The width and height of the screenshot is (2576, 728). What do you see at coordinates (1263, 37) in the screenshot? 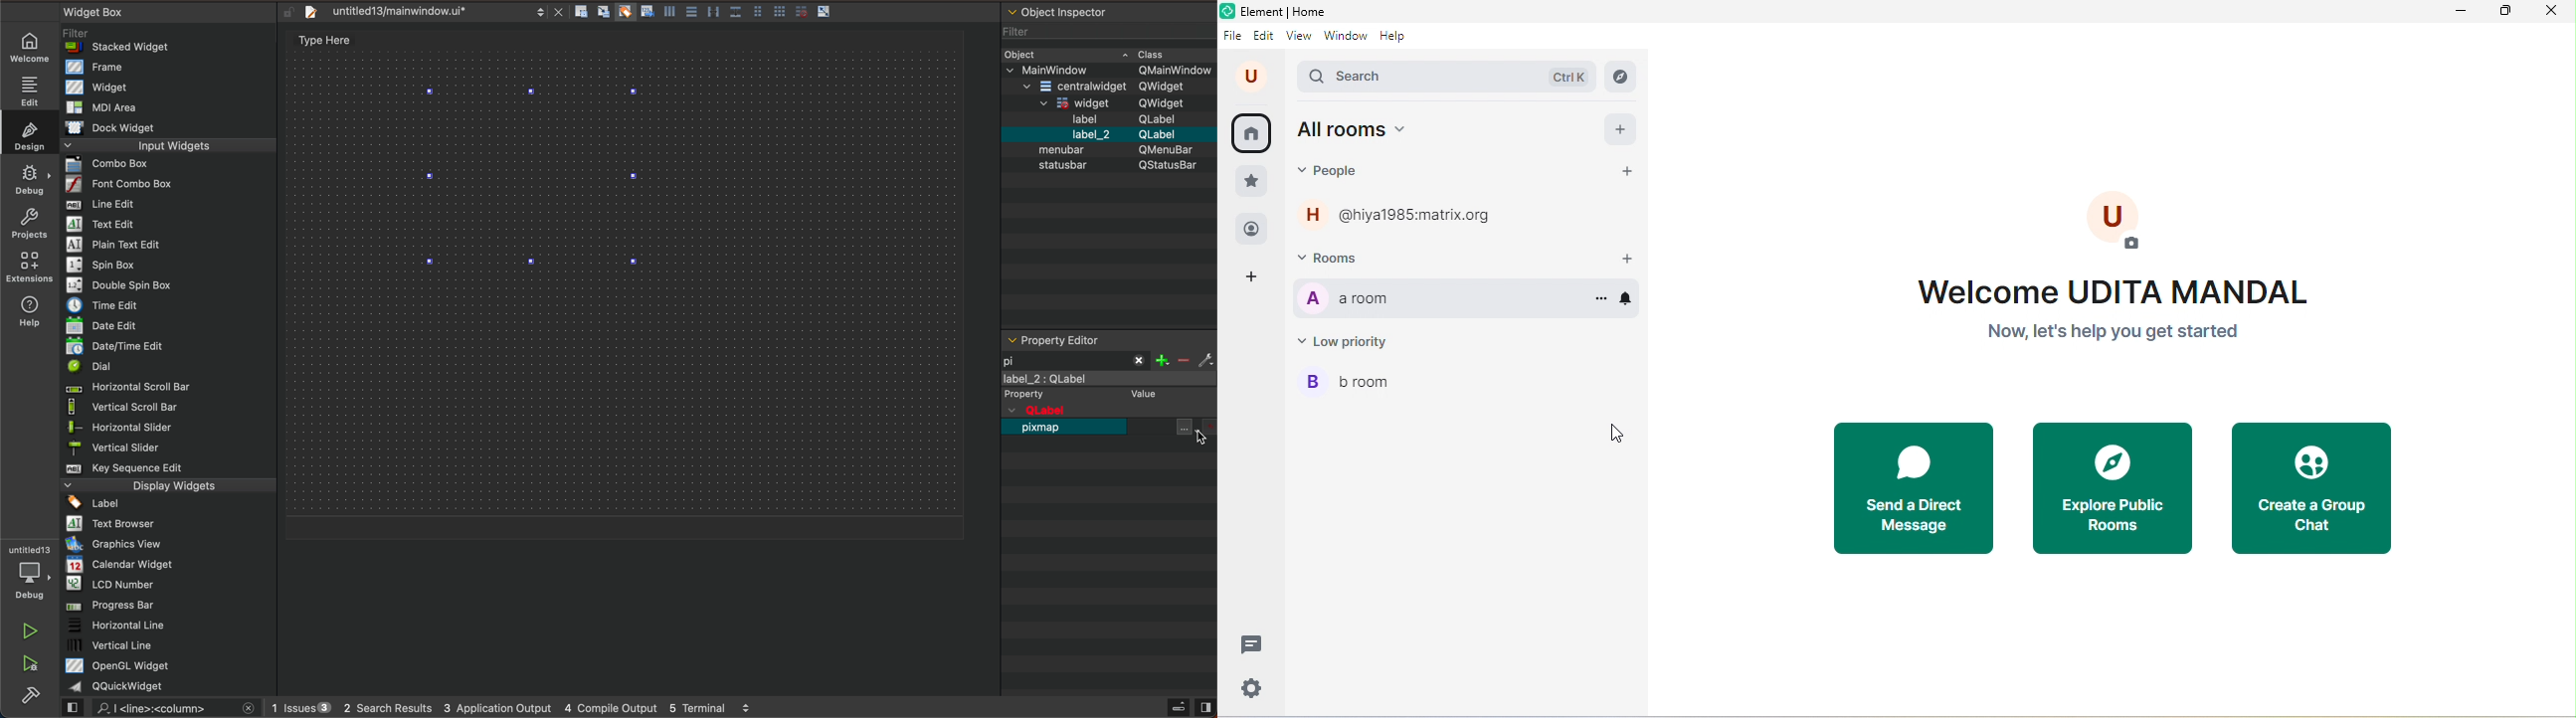
I see `edit` at bounding box center [1263, 37].